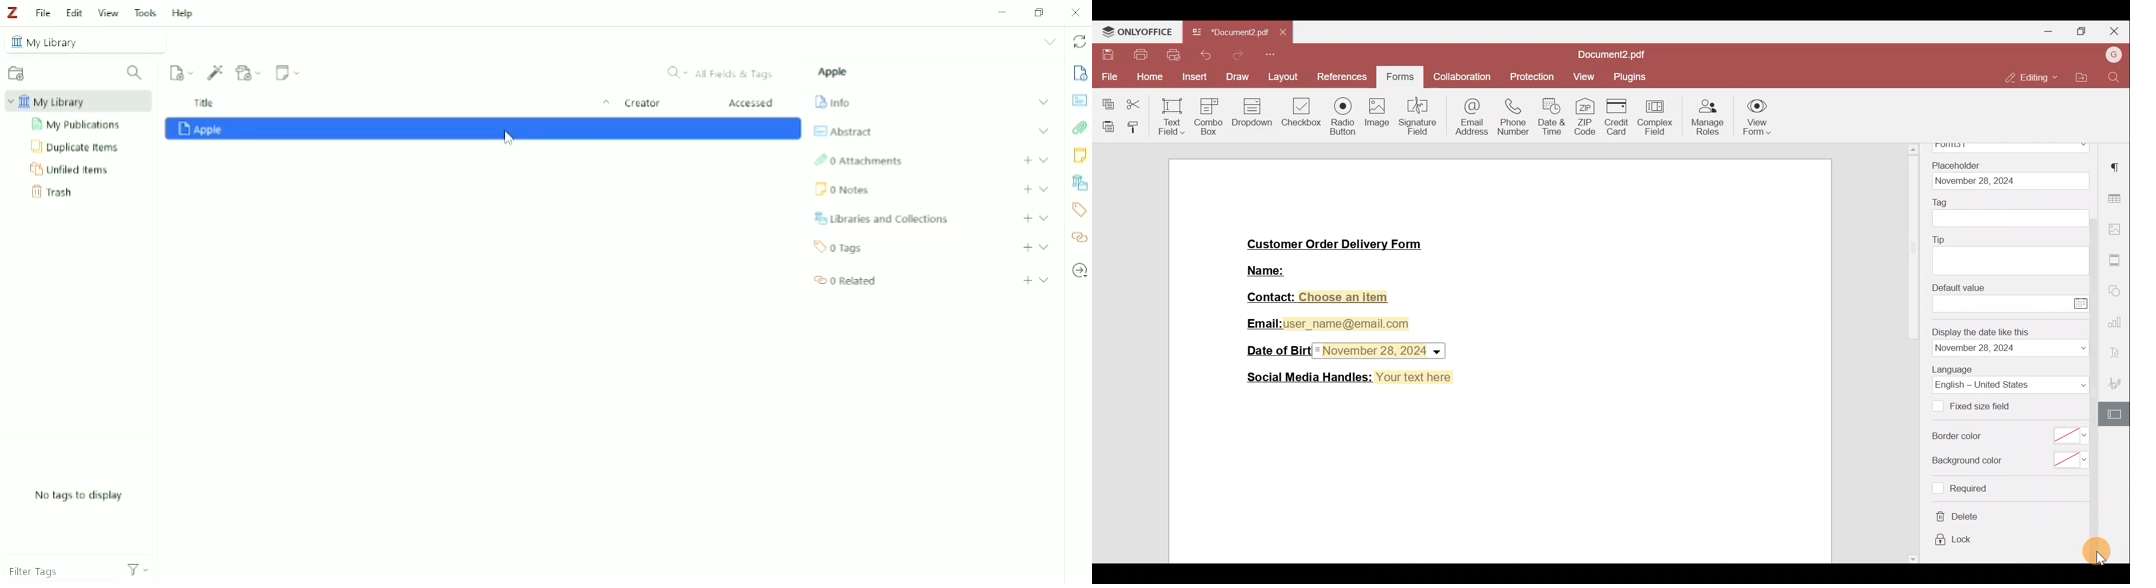 Image resolution: width=2156 pixels, height=588 pixels. What do you see at coordinates (1399, 78) in the screenshot?
I see `Forms` at bounding box center [1399, 78].